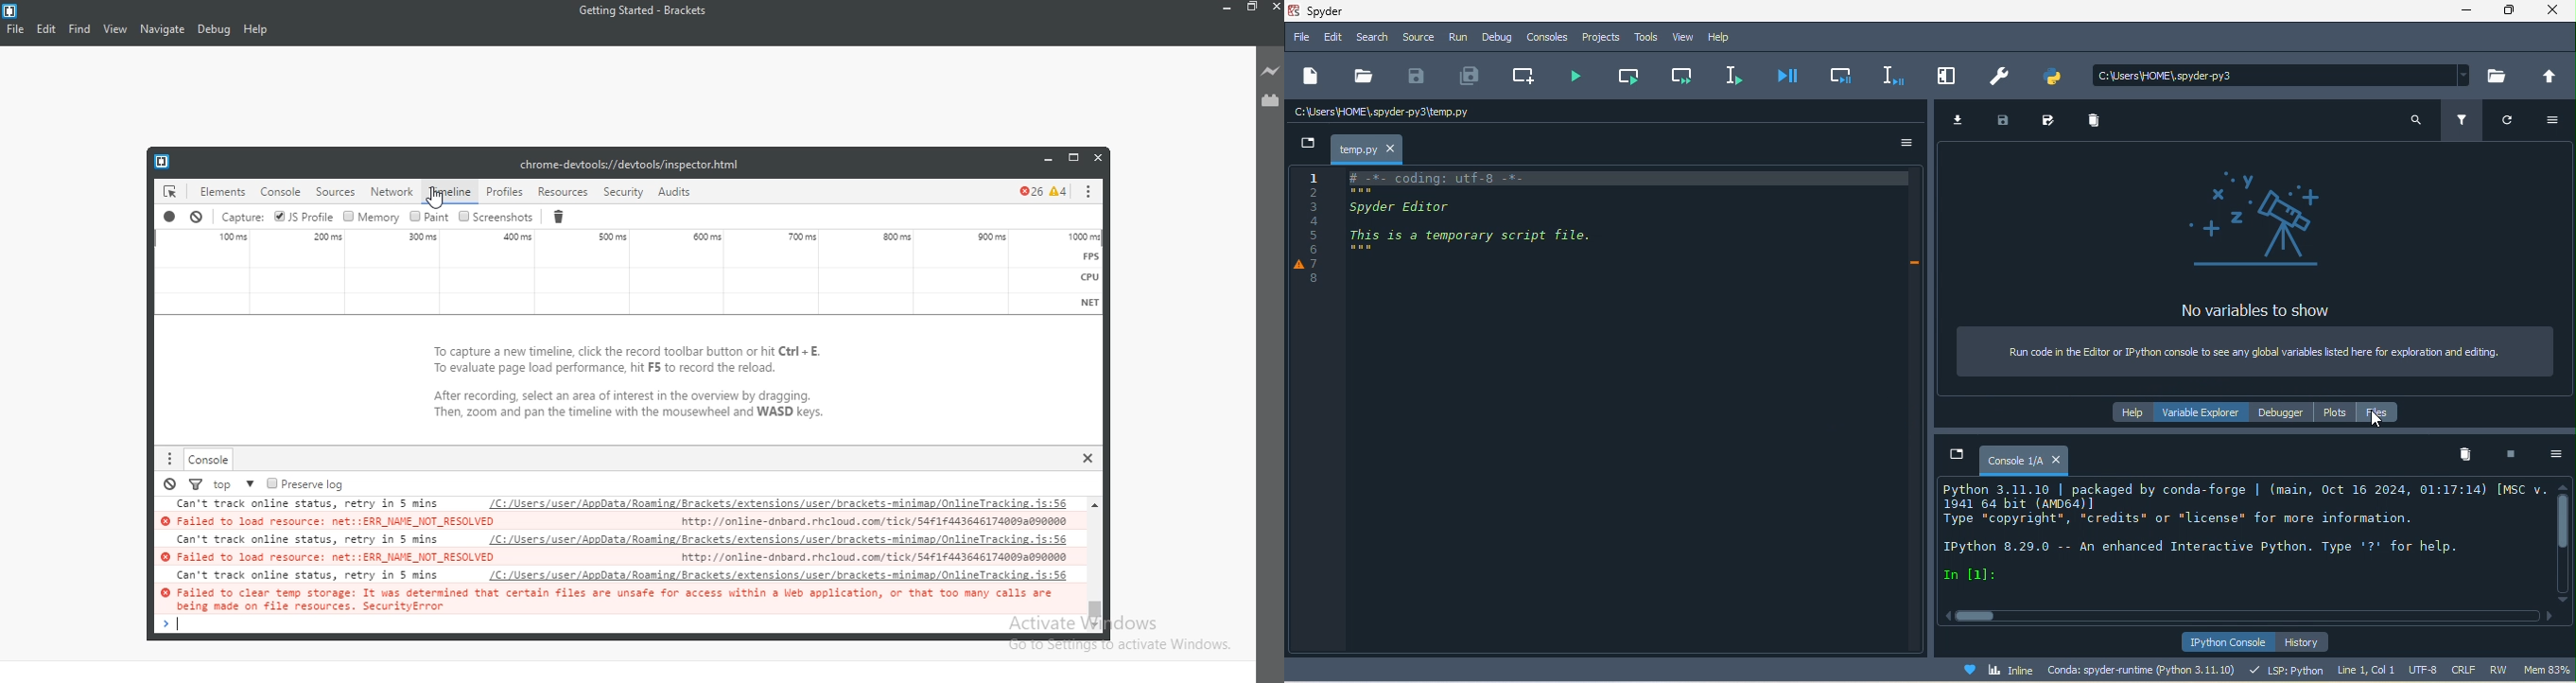 The height and width of the screenshot is (700, 2576). Describe the element at coordinates (1957, 123) in the screenshot. I see `import` at that location.